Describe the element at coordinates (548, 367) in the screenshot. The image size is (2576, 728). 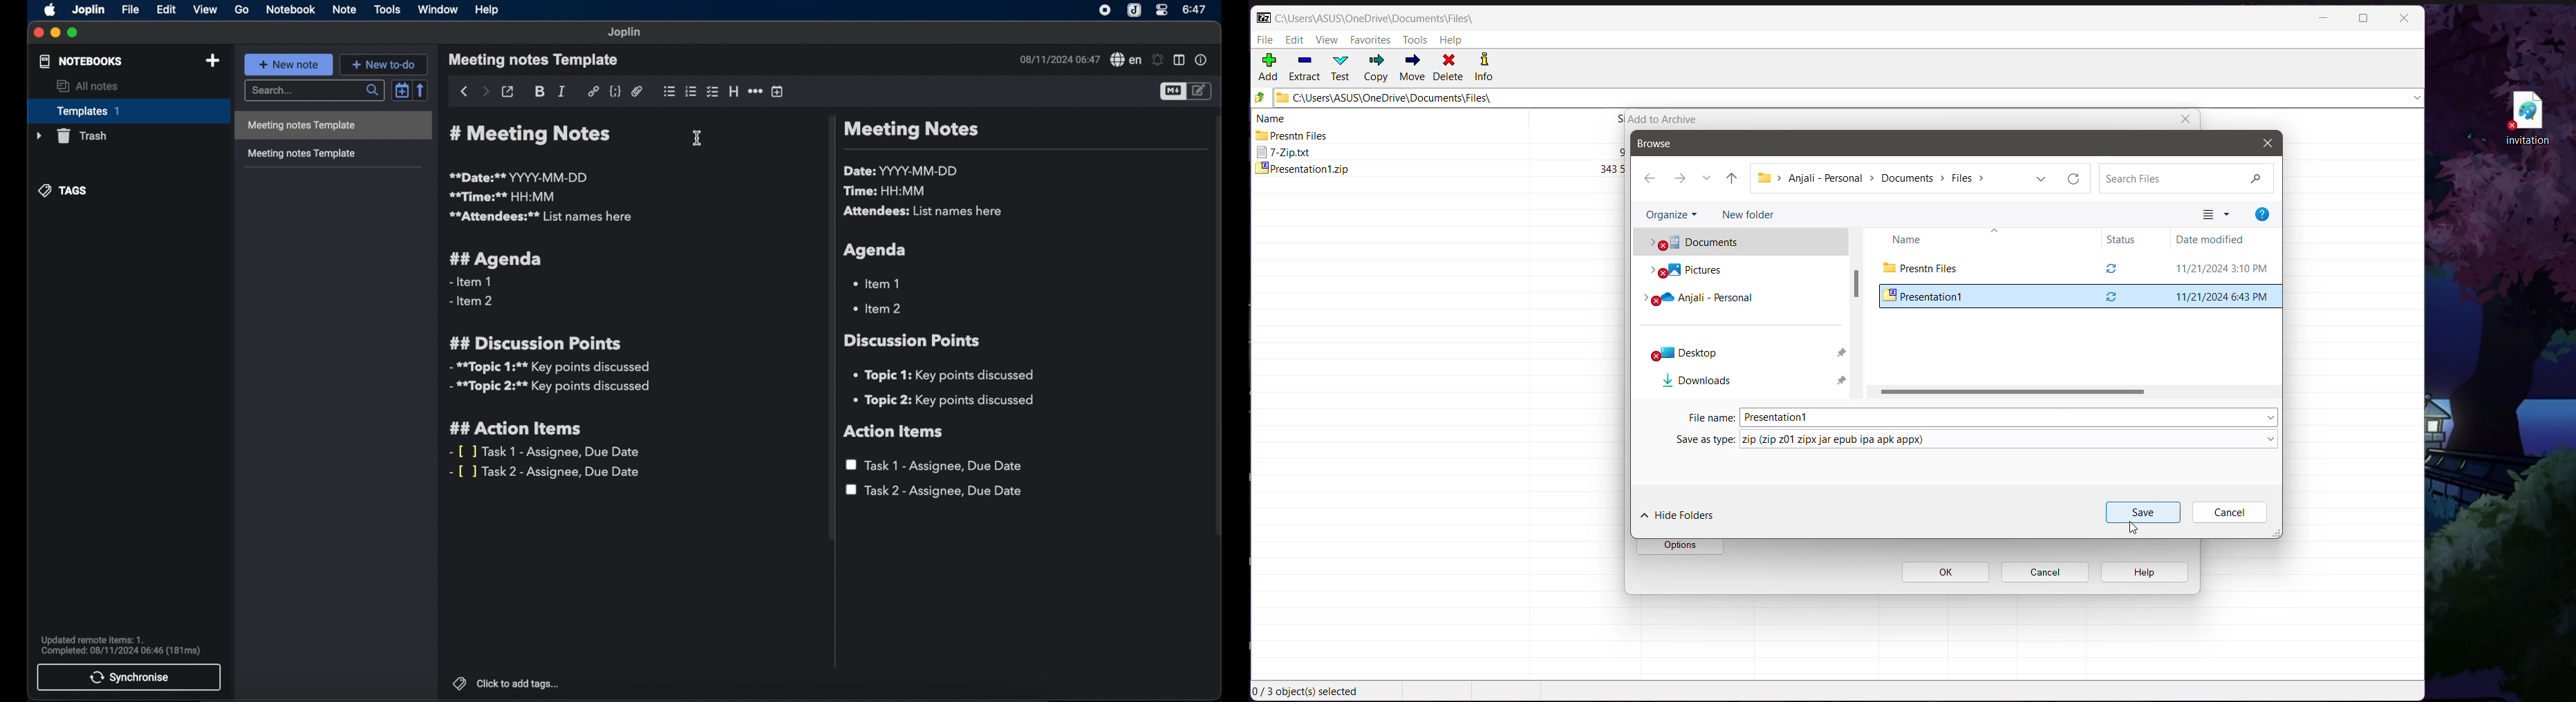
I see `**topic 1:** key points discussed` at that location.